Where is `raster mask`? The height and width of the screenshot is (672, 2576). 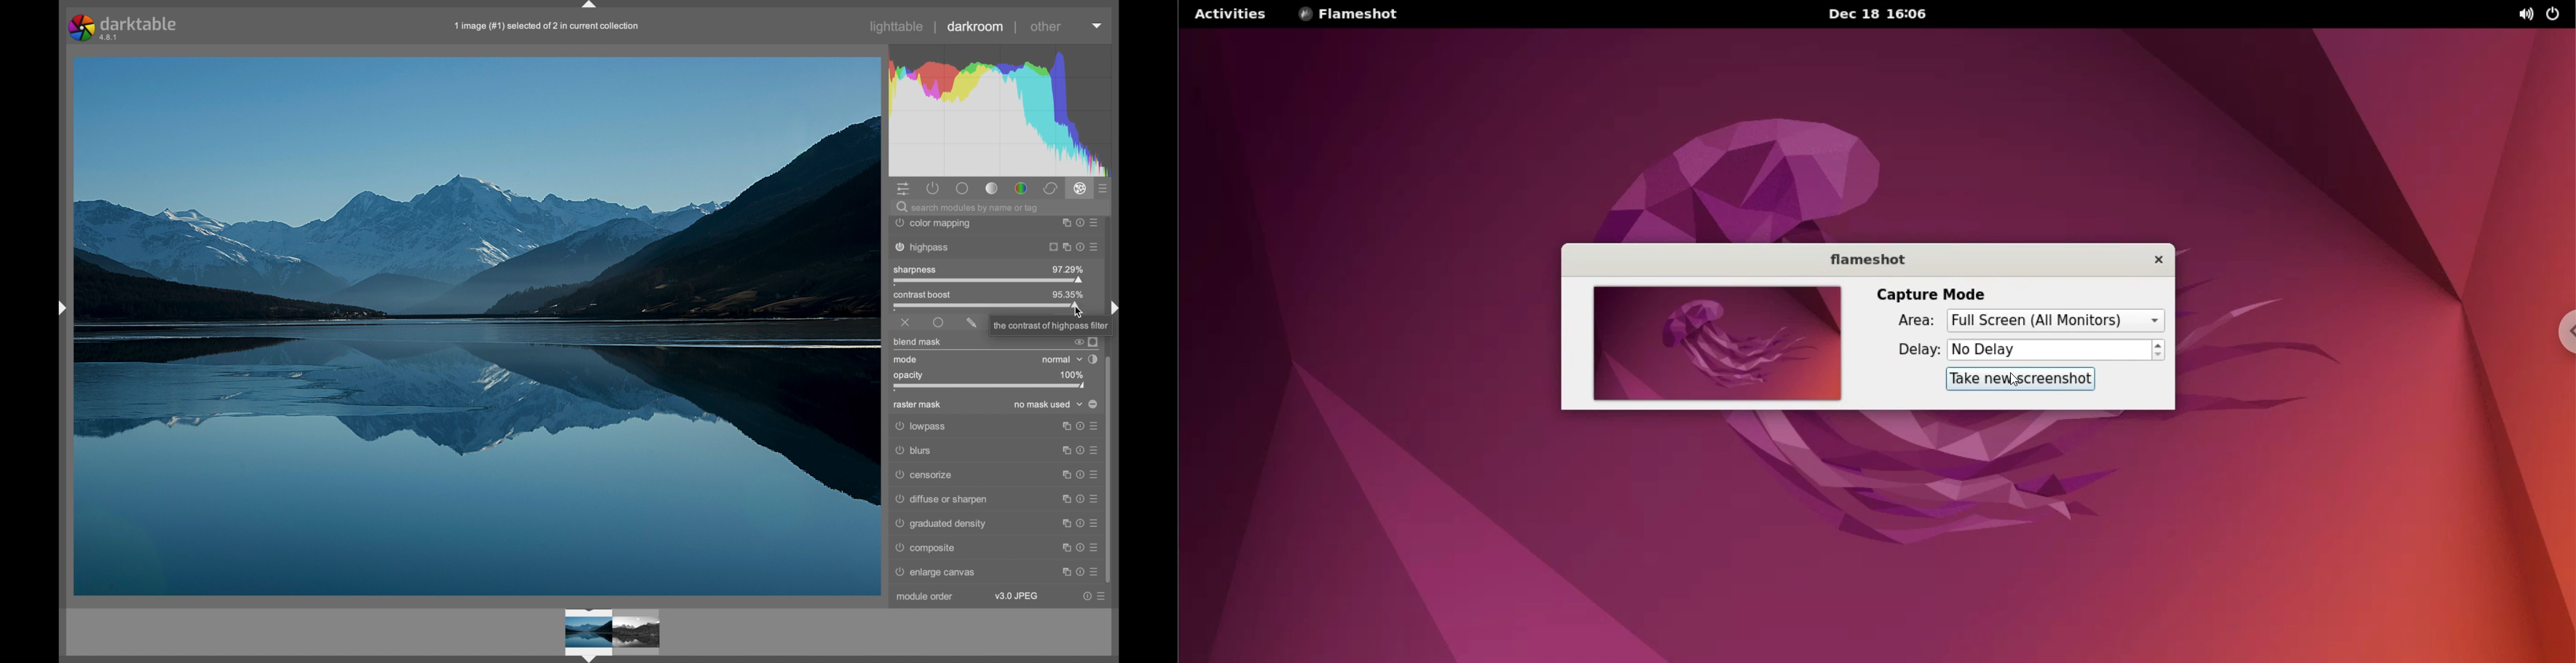
raster mask is located at coordinates (917, 405).